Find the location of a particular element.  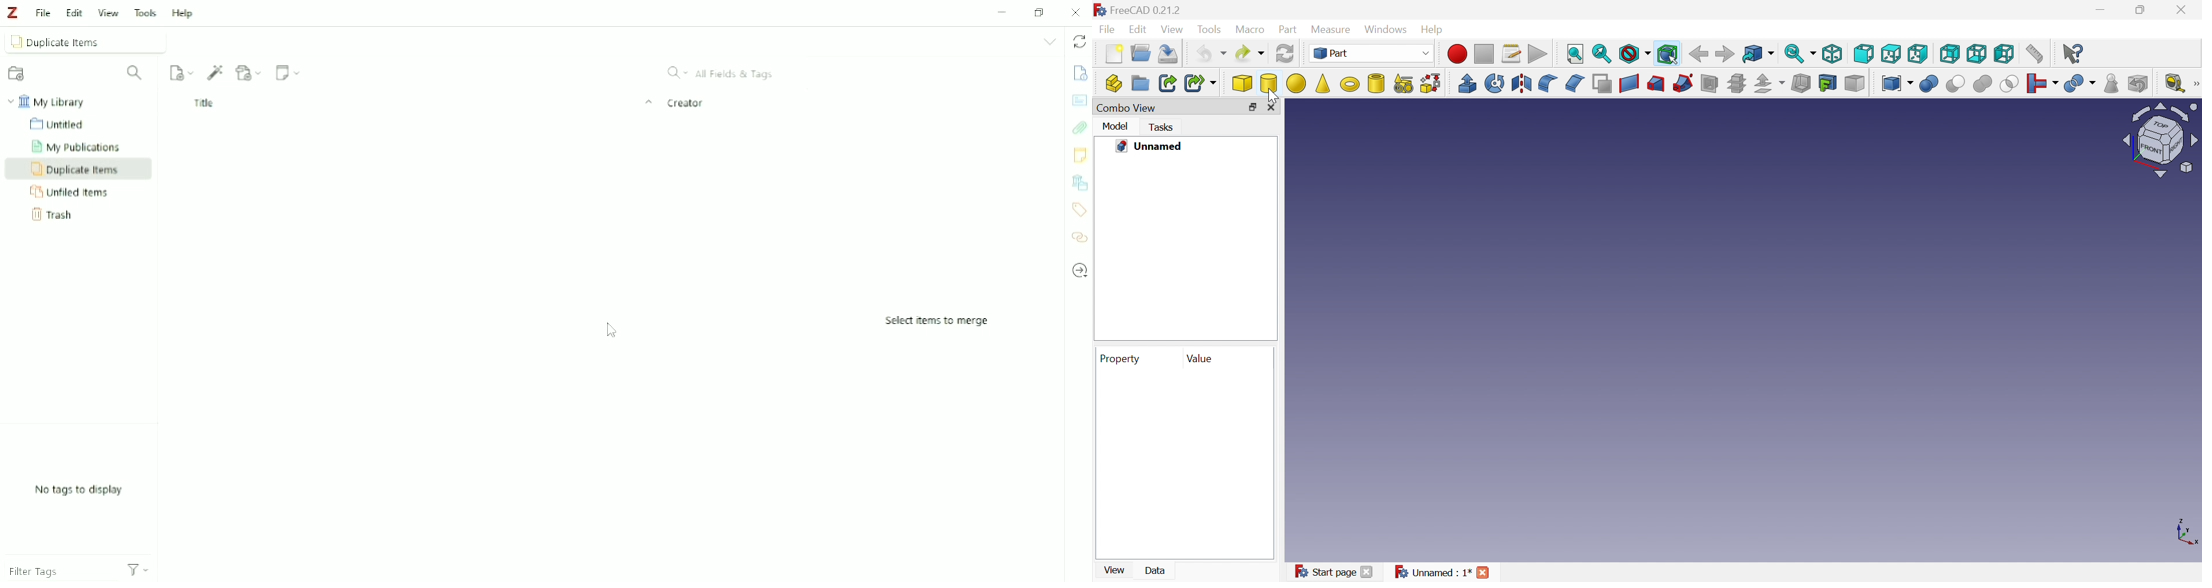

canvas is located at coordinates (1765, 355).